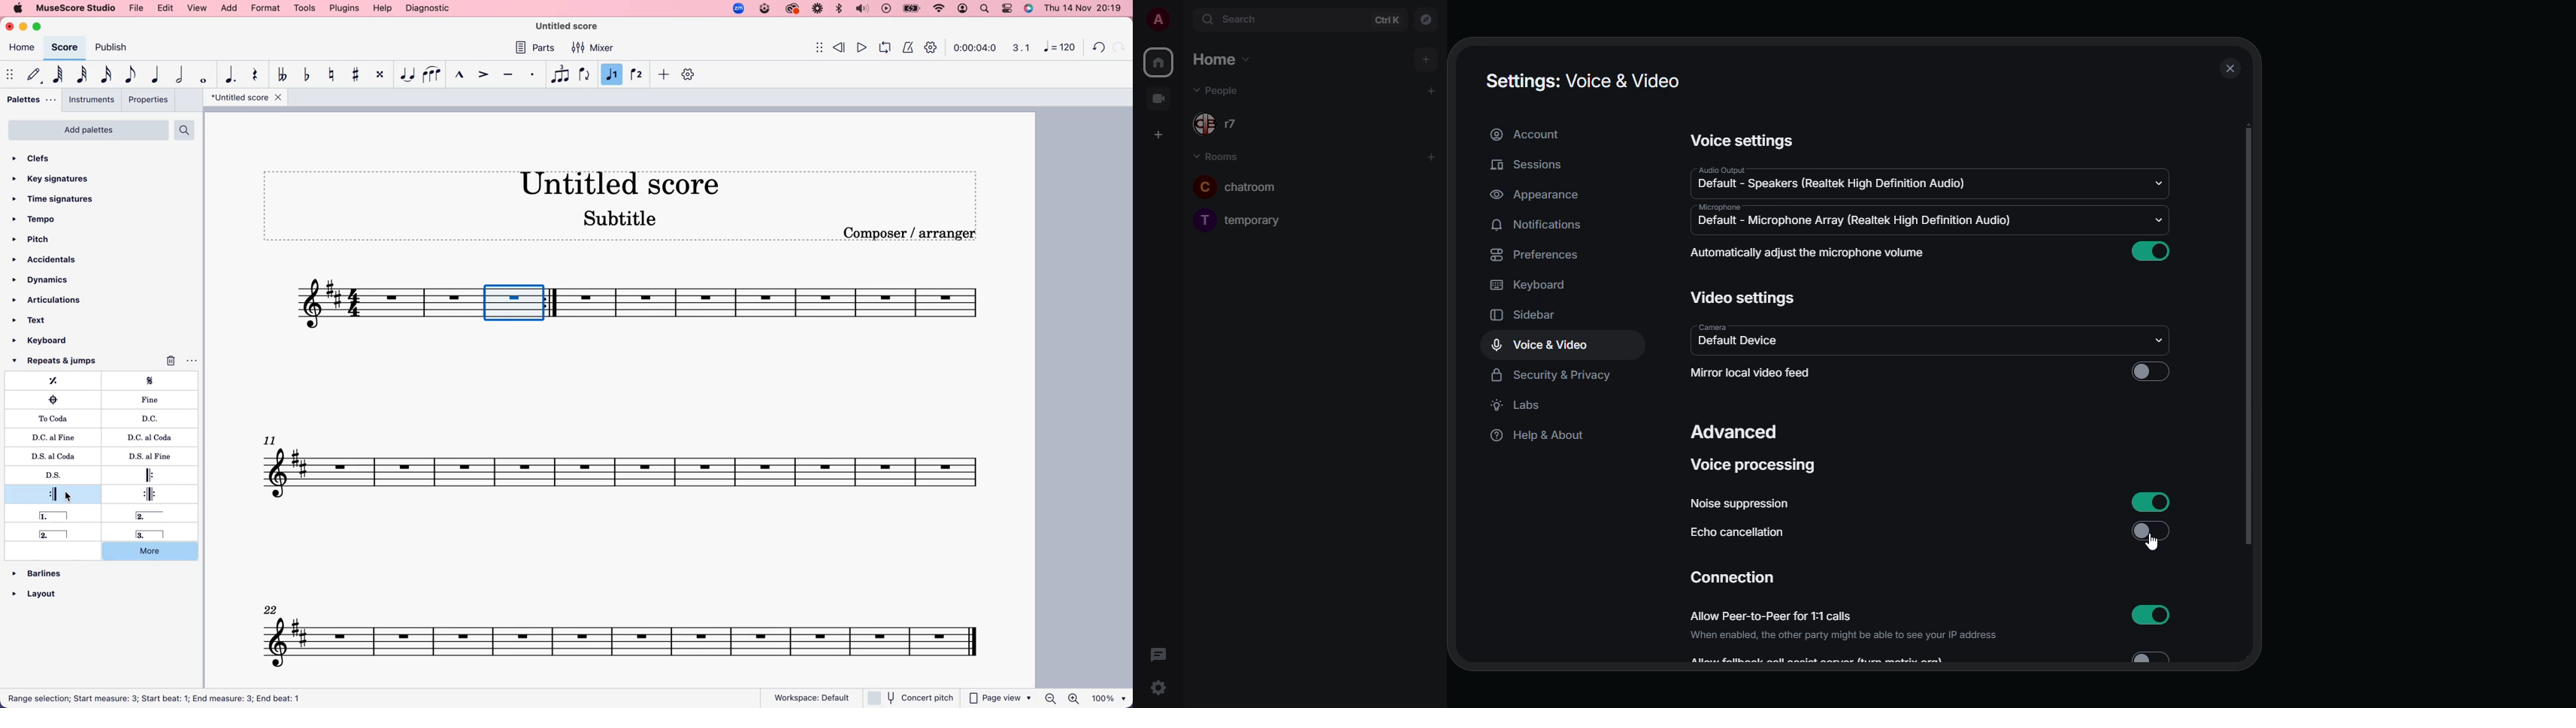 This screenshot has height=728, width=2576. Describe the element at coordinates (48, 281) in the screenshot. I see `dynamics` at that location.